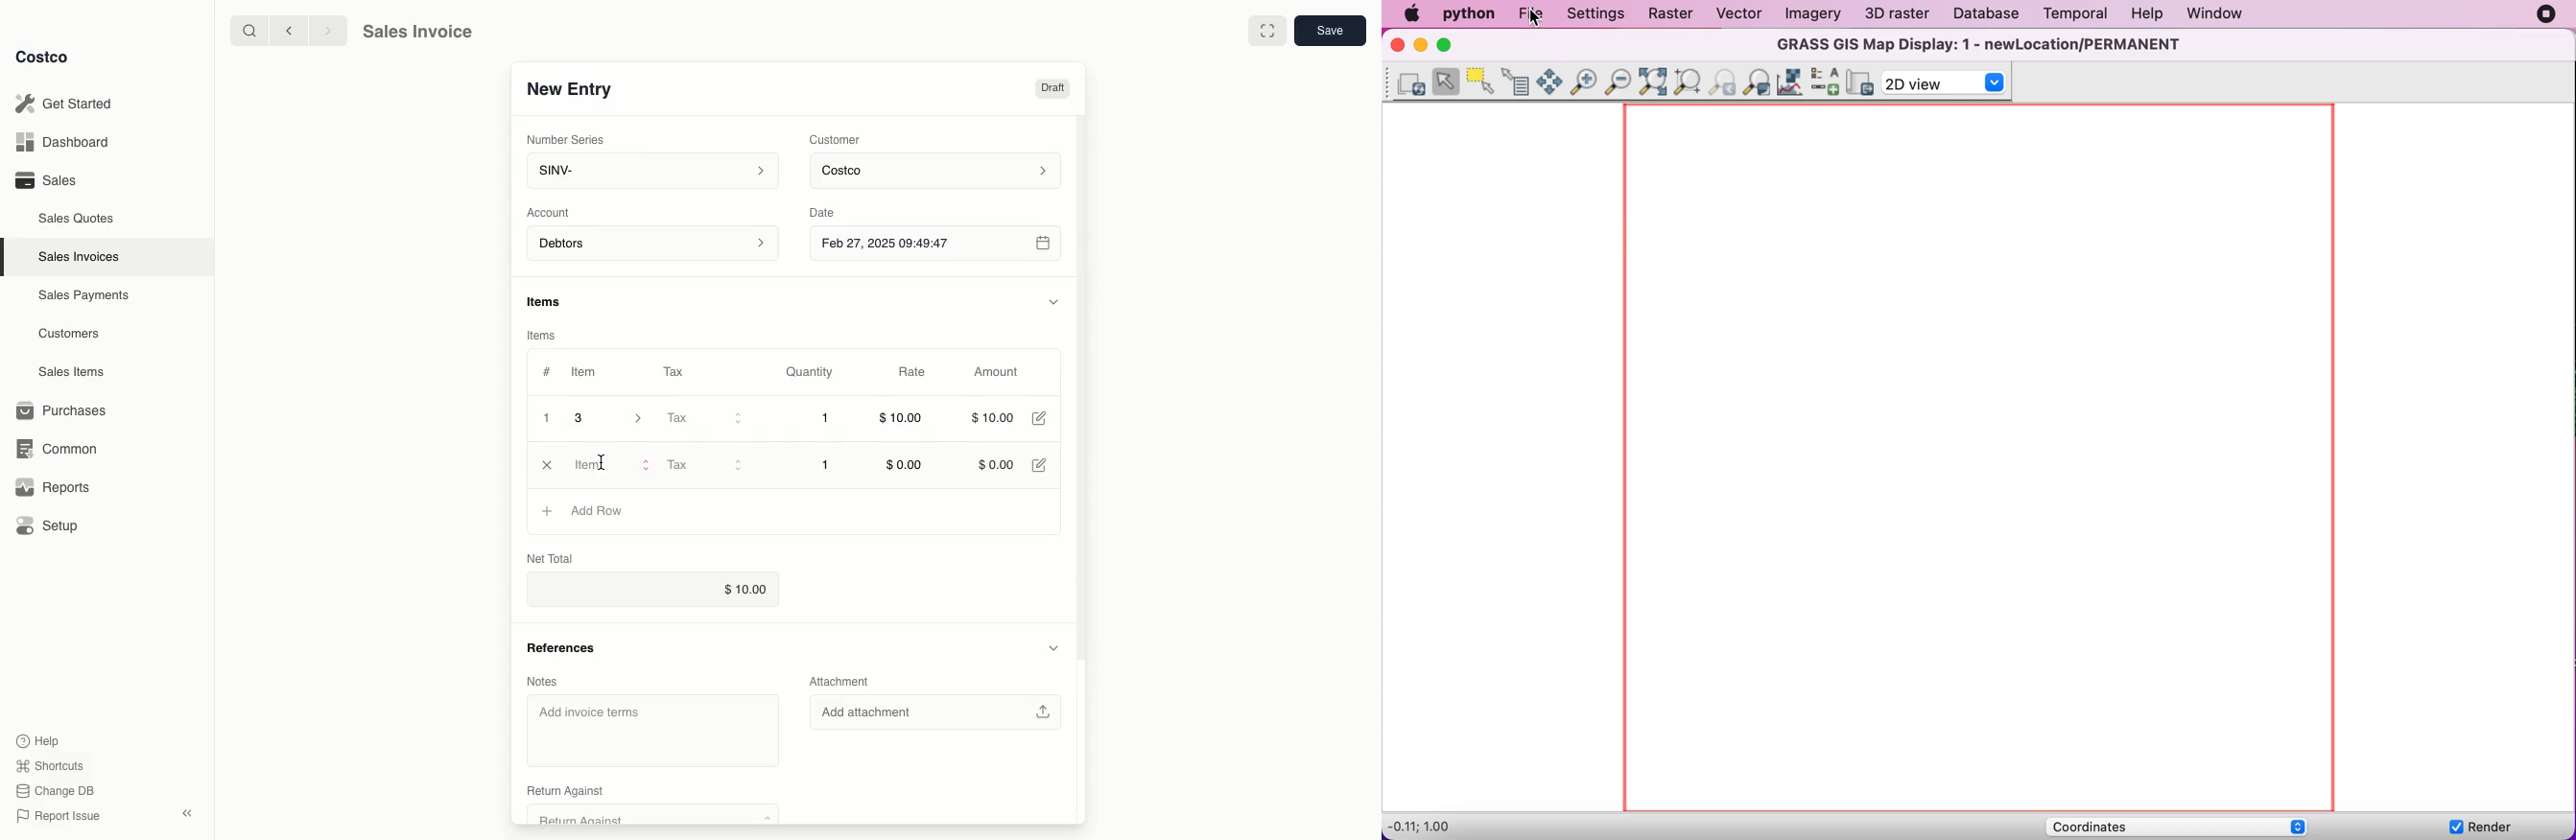 This screenshot has width=2576, height=840. What do you see at coordinates (49, 527) in the screenshot?
I see `Setup` at bounding box center [49, 527].